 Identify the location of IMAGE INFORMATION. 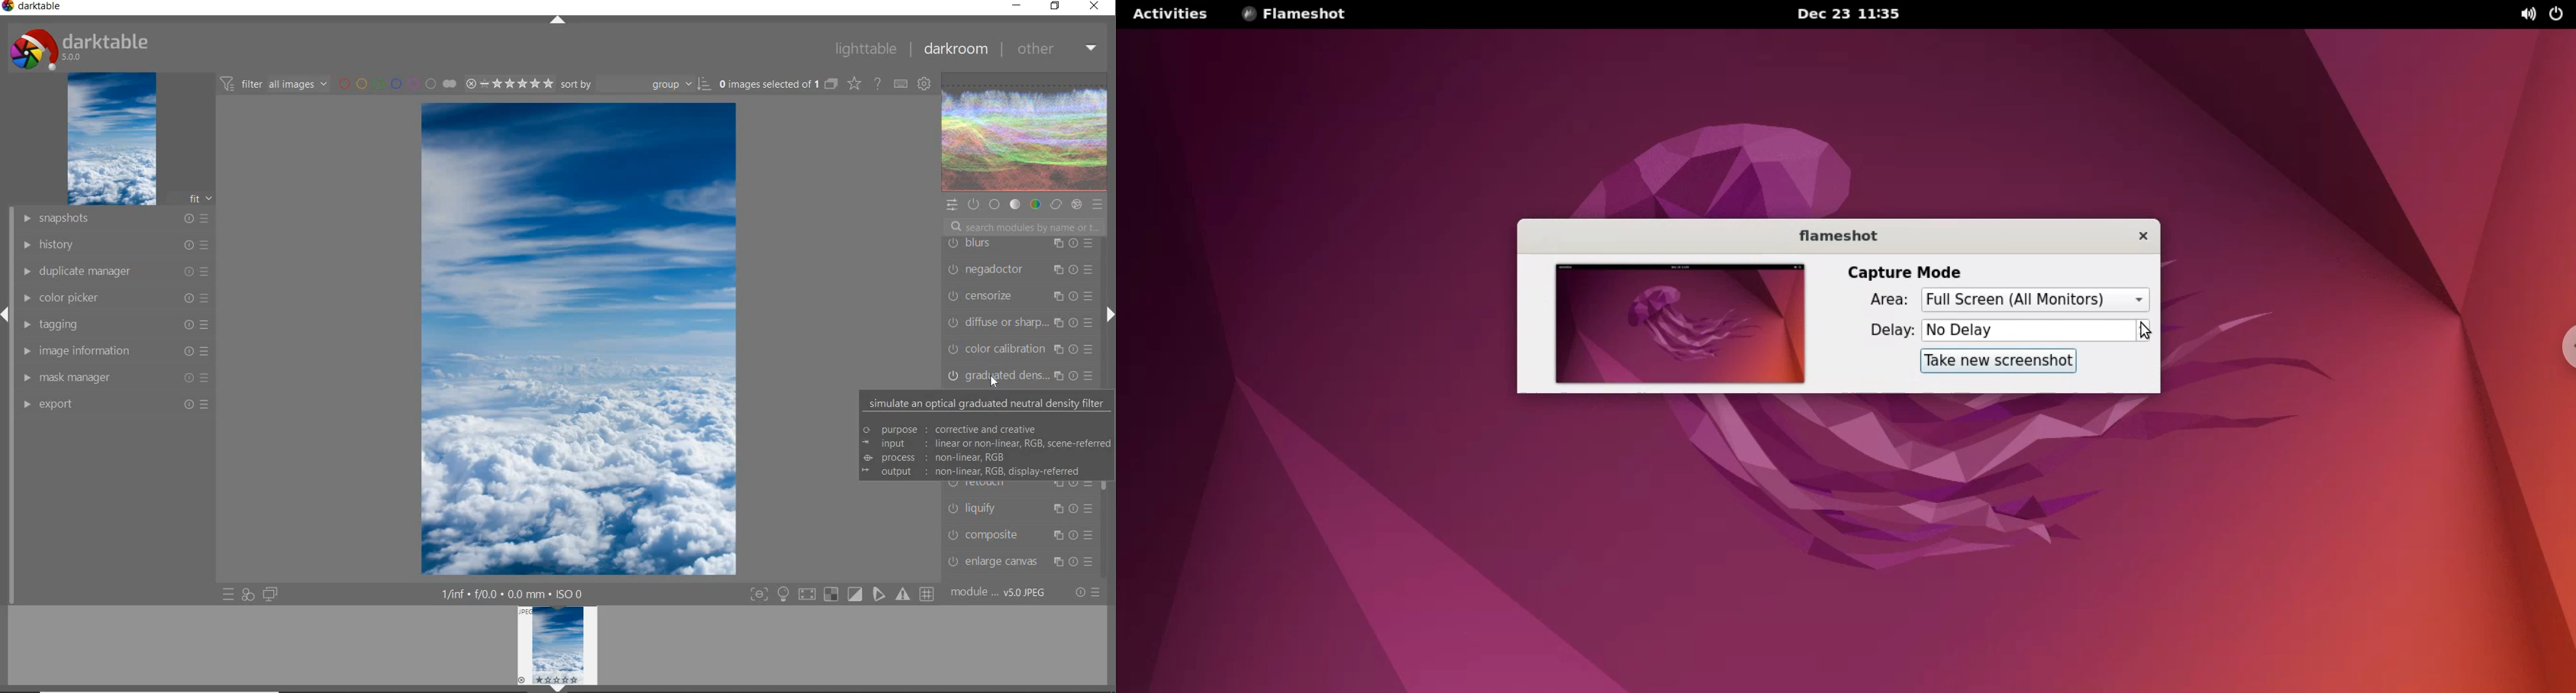
(117, 350).